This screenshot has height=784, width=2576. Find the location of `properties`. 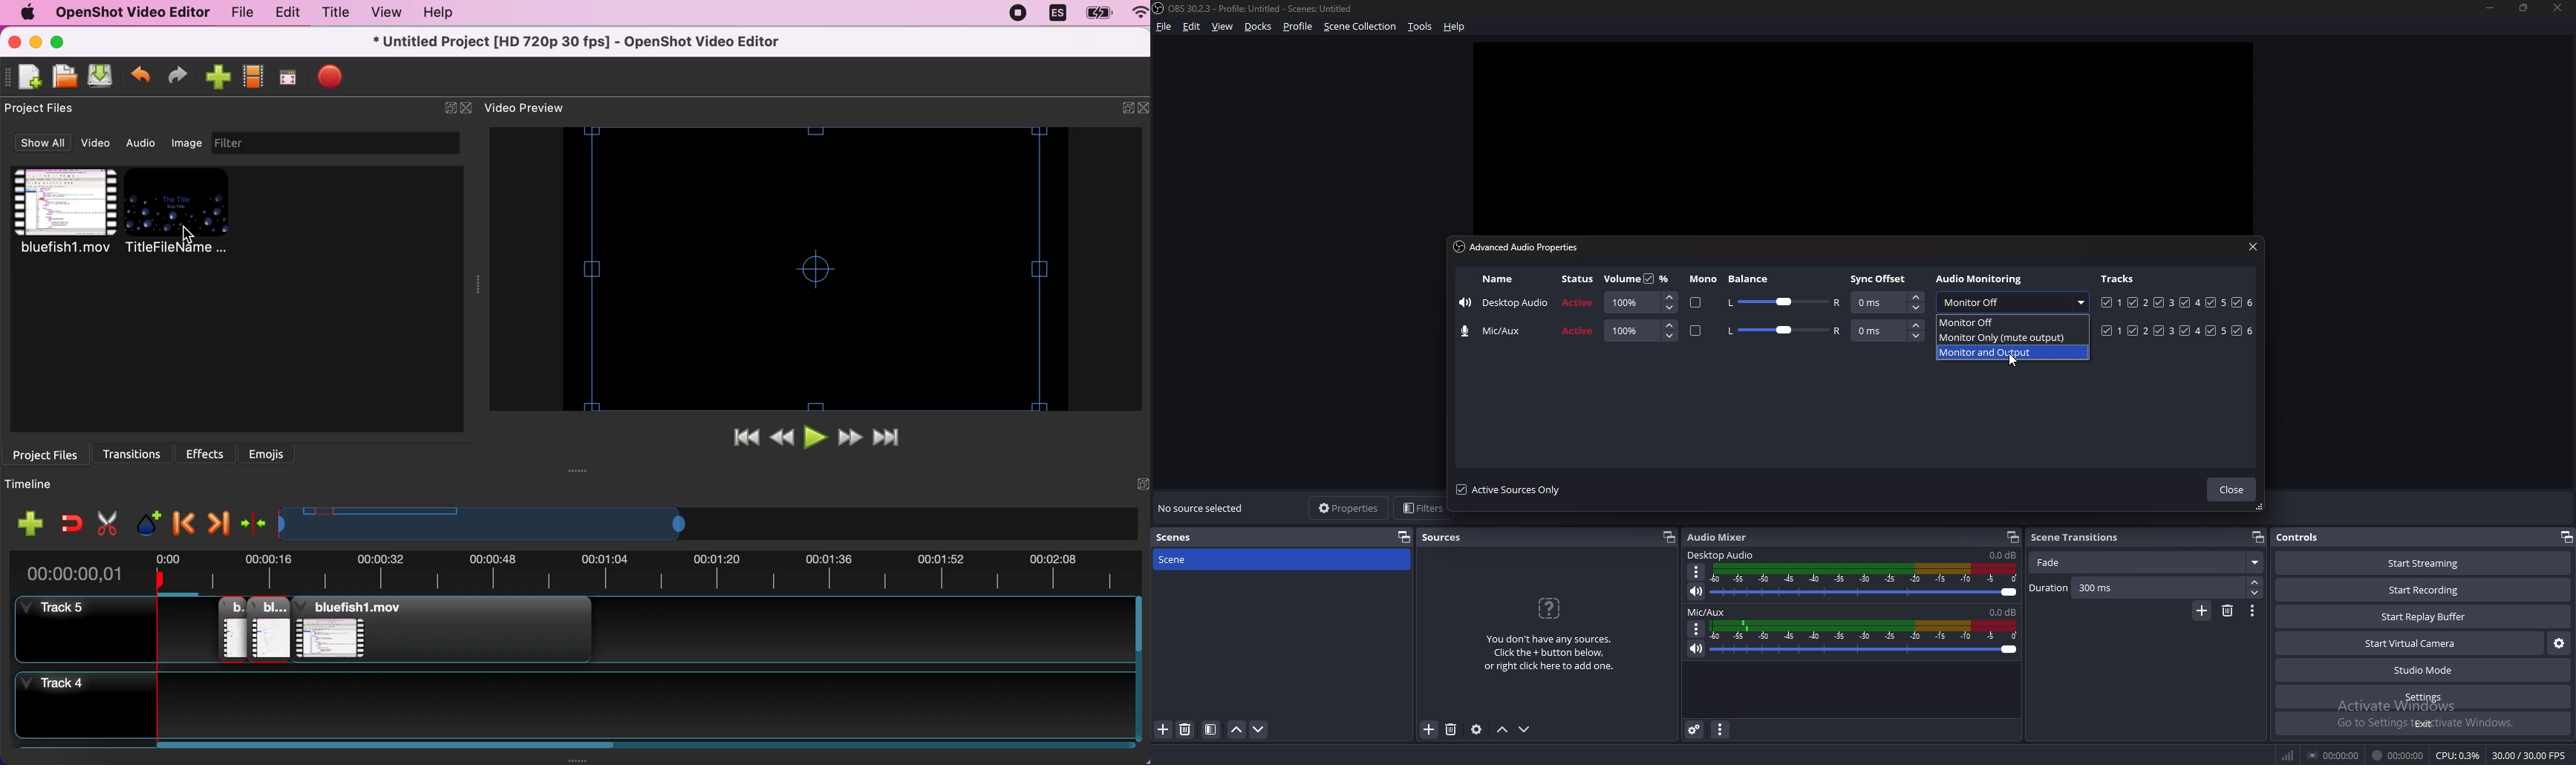

properties is located at coordinates (1347, 507).